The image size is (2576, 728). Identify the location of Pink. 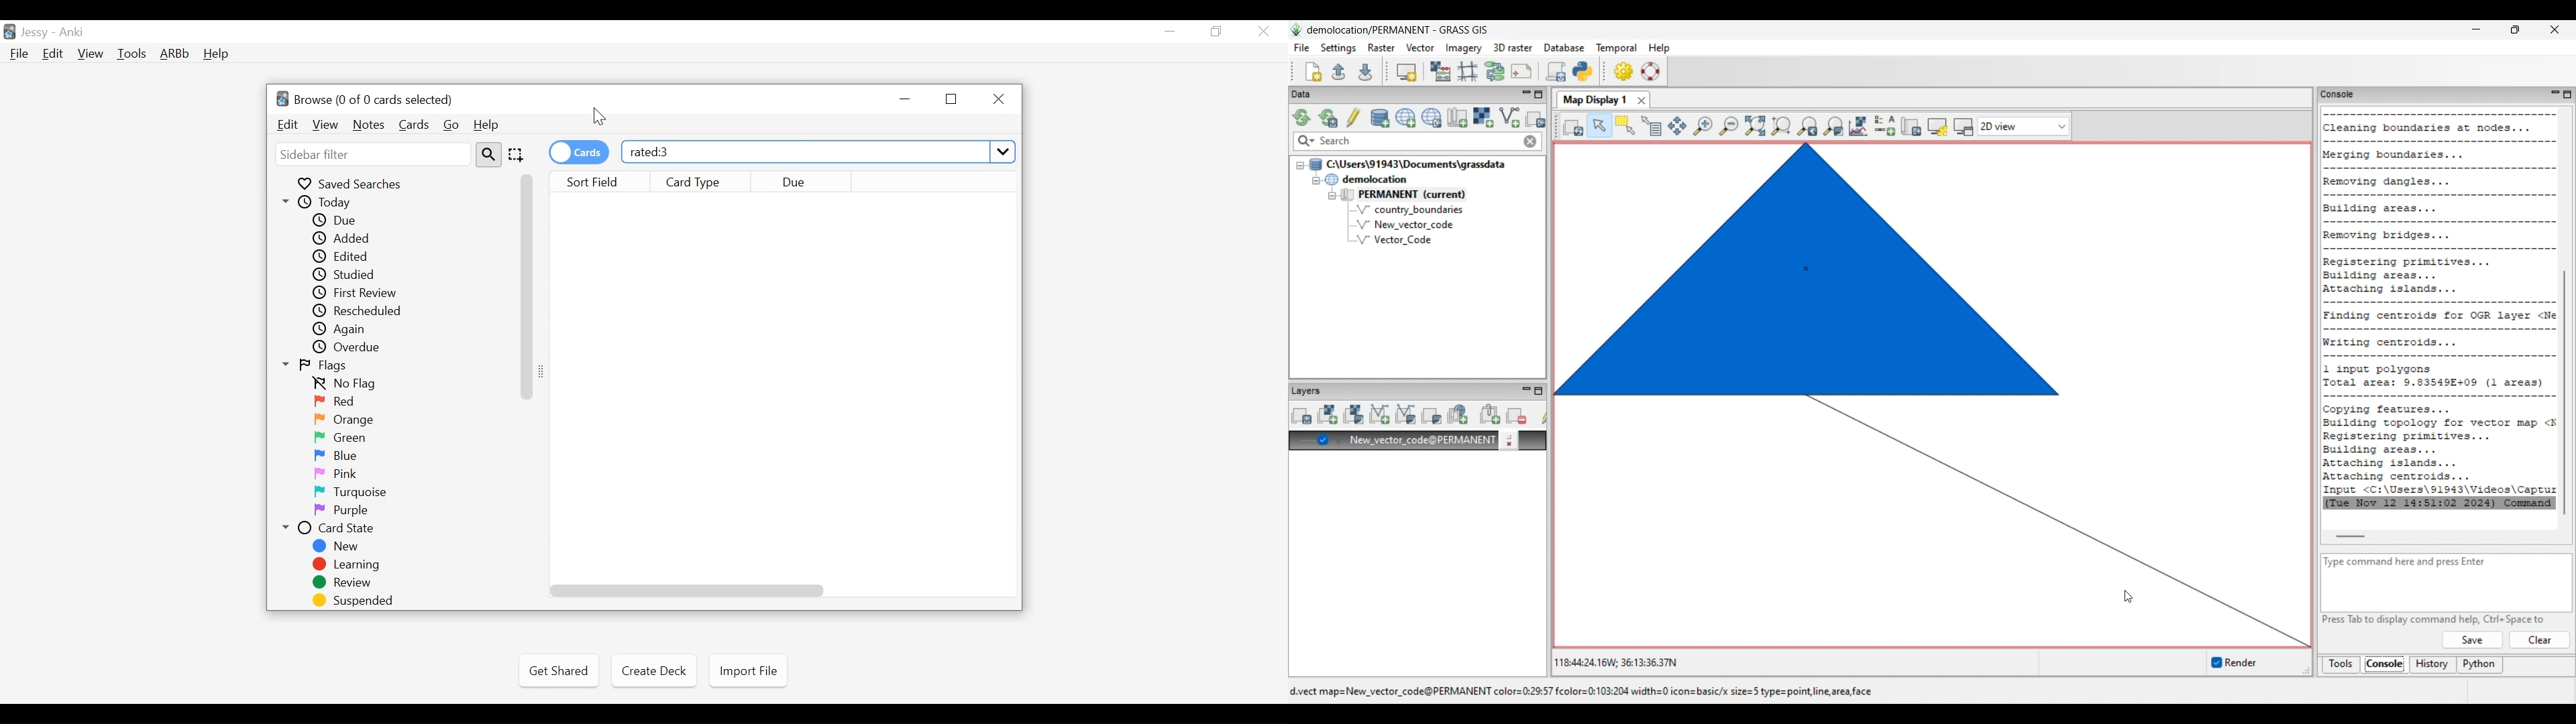
(340, 474).